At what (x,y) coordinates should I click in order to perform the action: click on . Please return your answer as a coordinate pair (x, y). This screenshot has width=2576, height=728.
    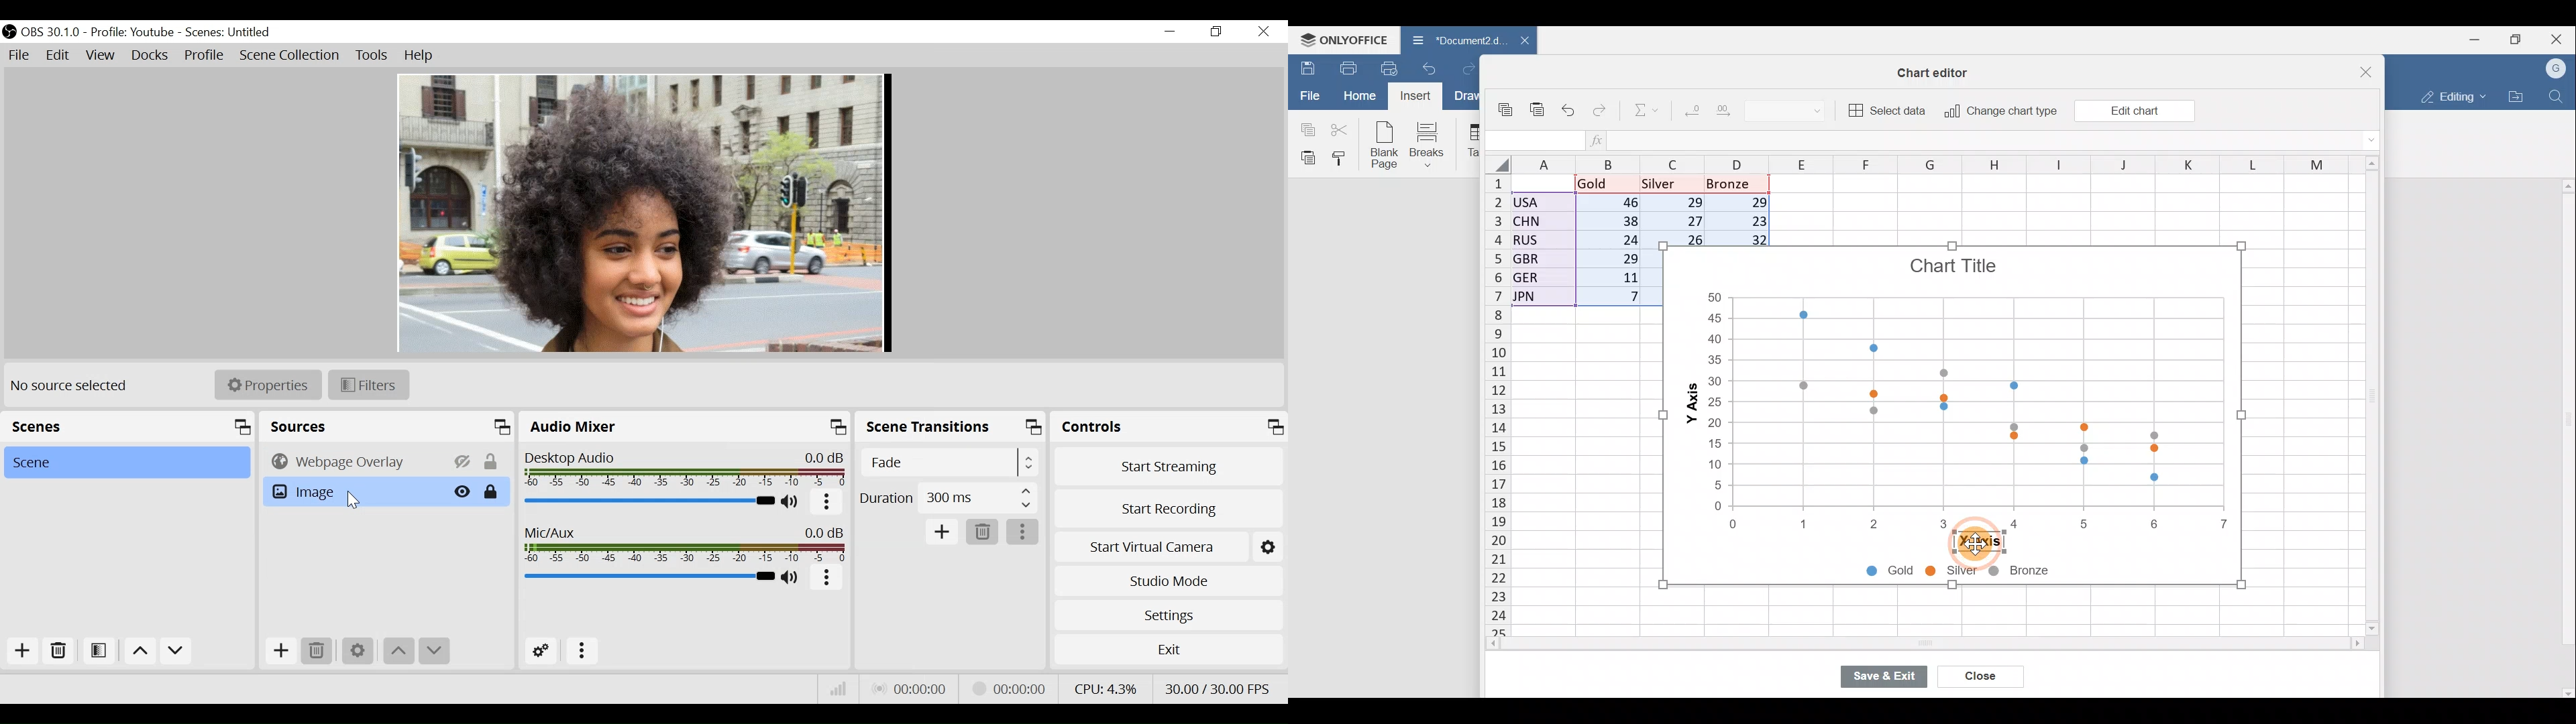
    Looking at the image, I should click on (827, 503).